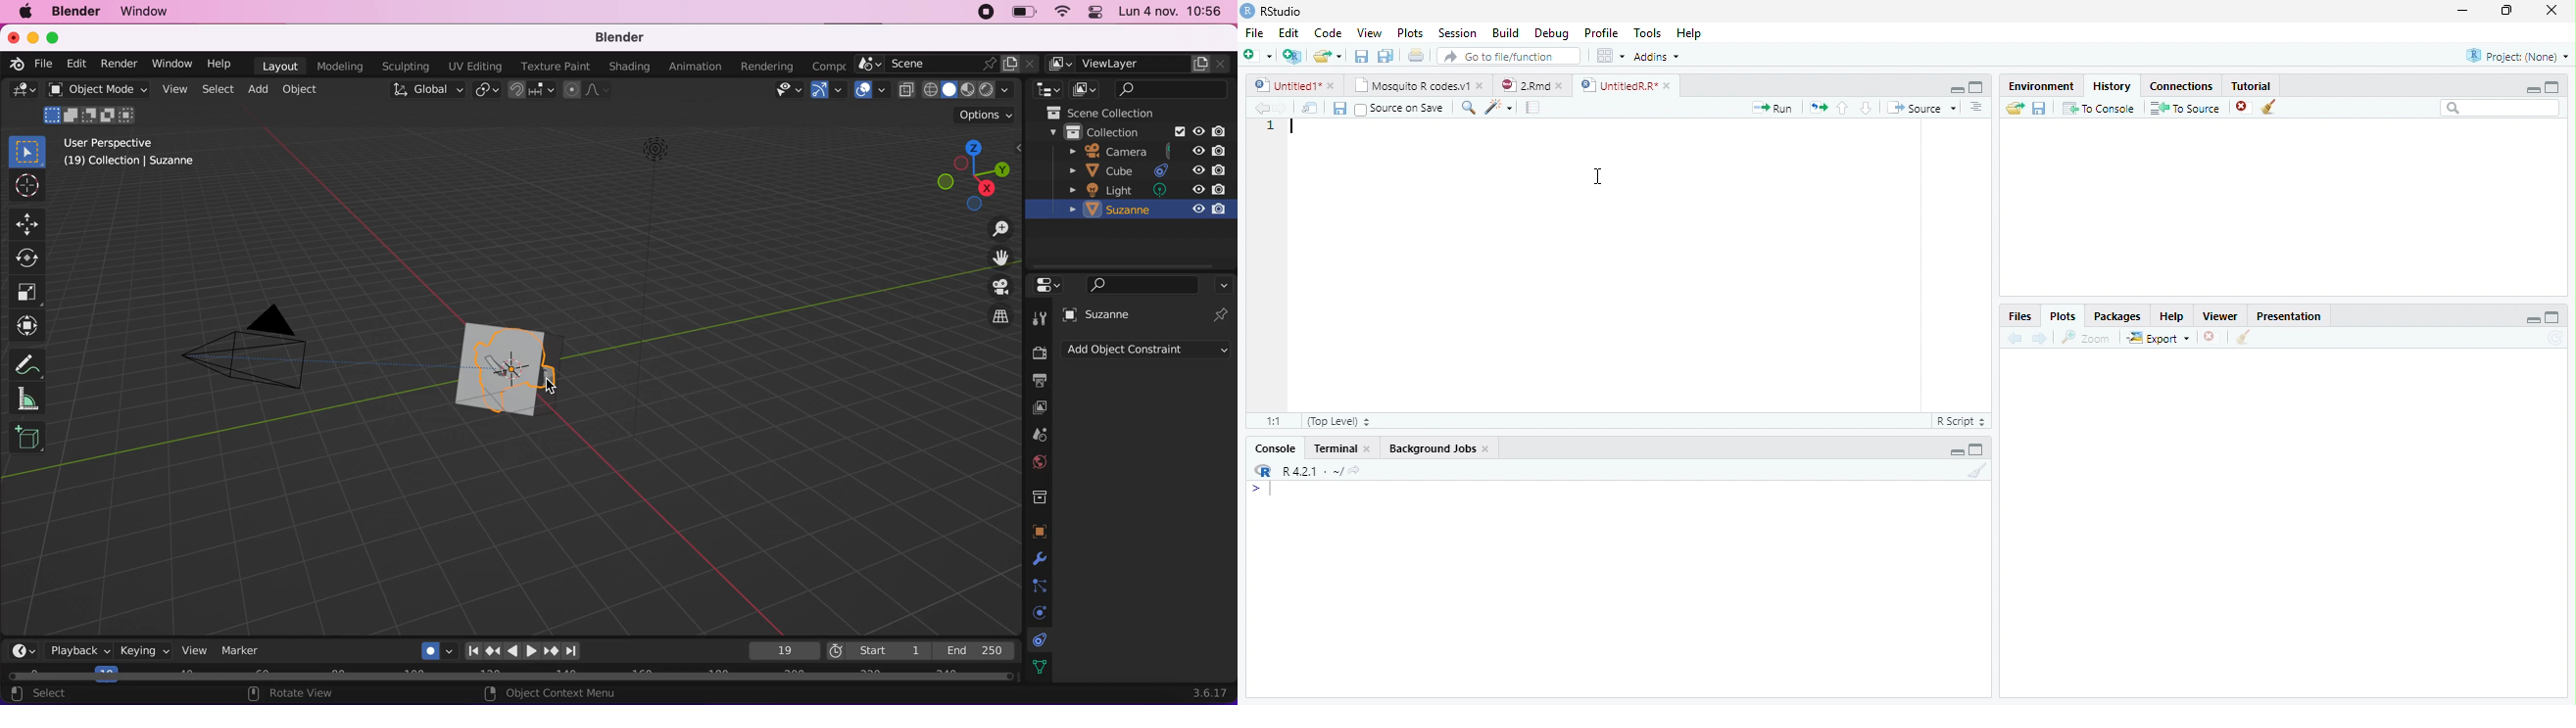 The height and width of the screenshot is (728, 2576). Describe the element at coordinates (2243, 339) in the screenshot. I see `clear` at that location.